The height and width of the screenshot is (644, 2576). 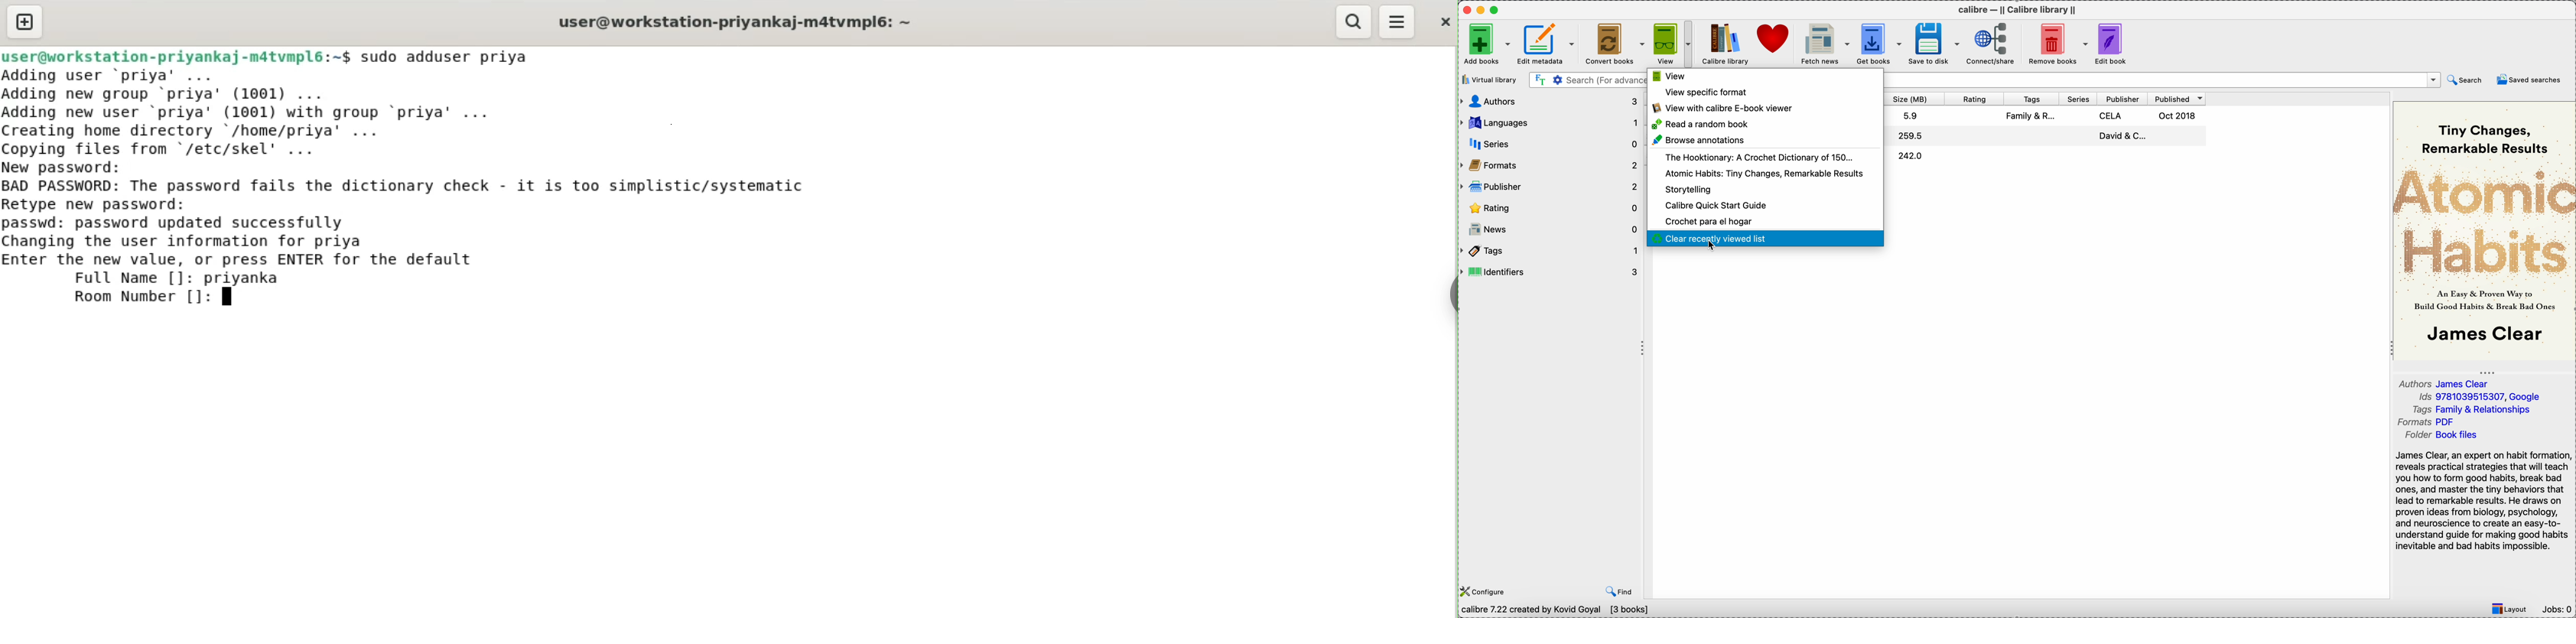 I want to click on convert books, so click(x=1614, y=45).